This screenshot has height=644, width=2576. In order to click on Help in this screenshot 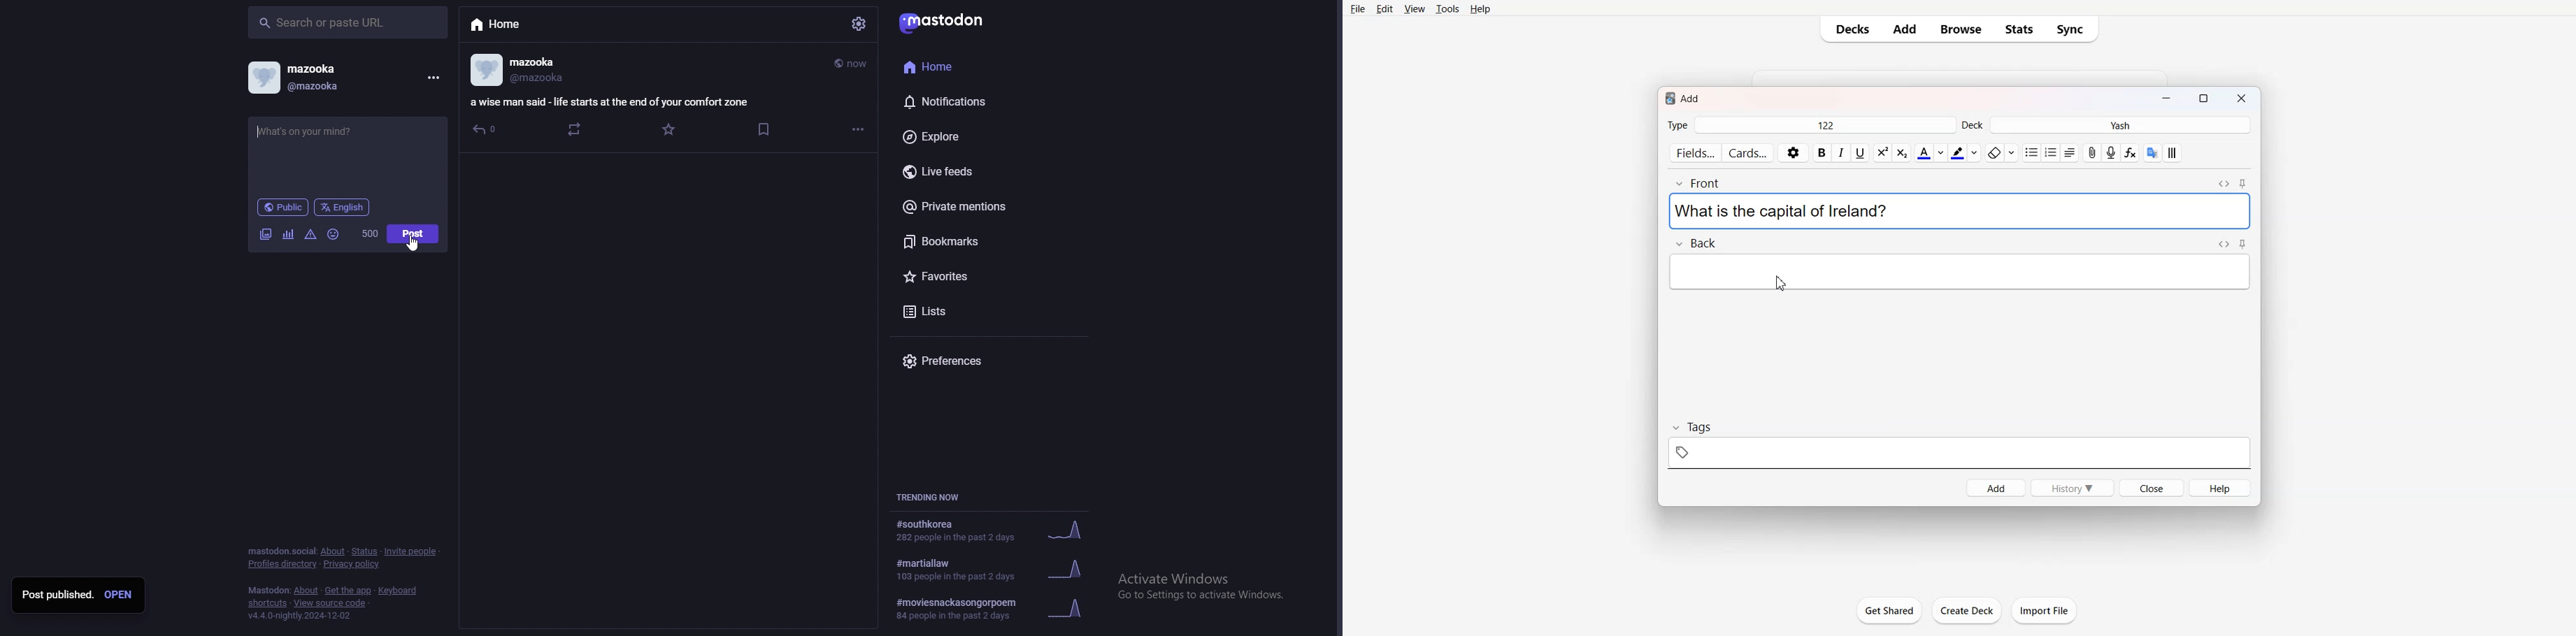, I will do `click(2221, 488)`.